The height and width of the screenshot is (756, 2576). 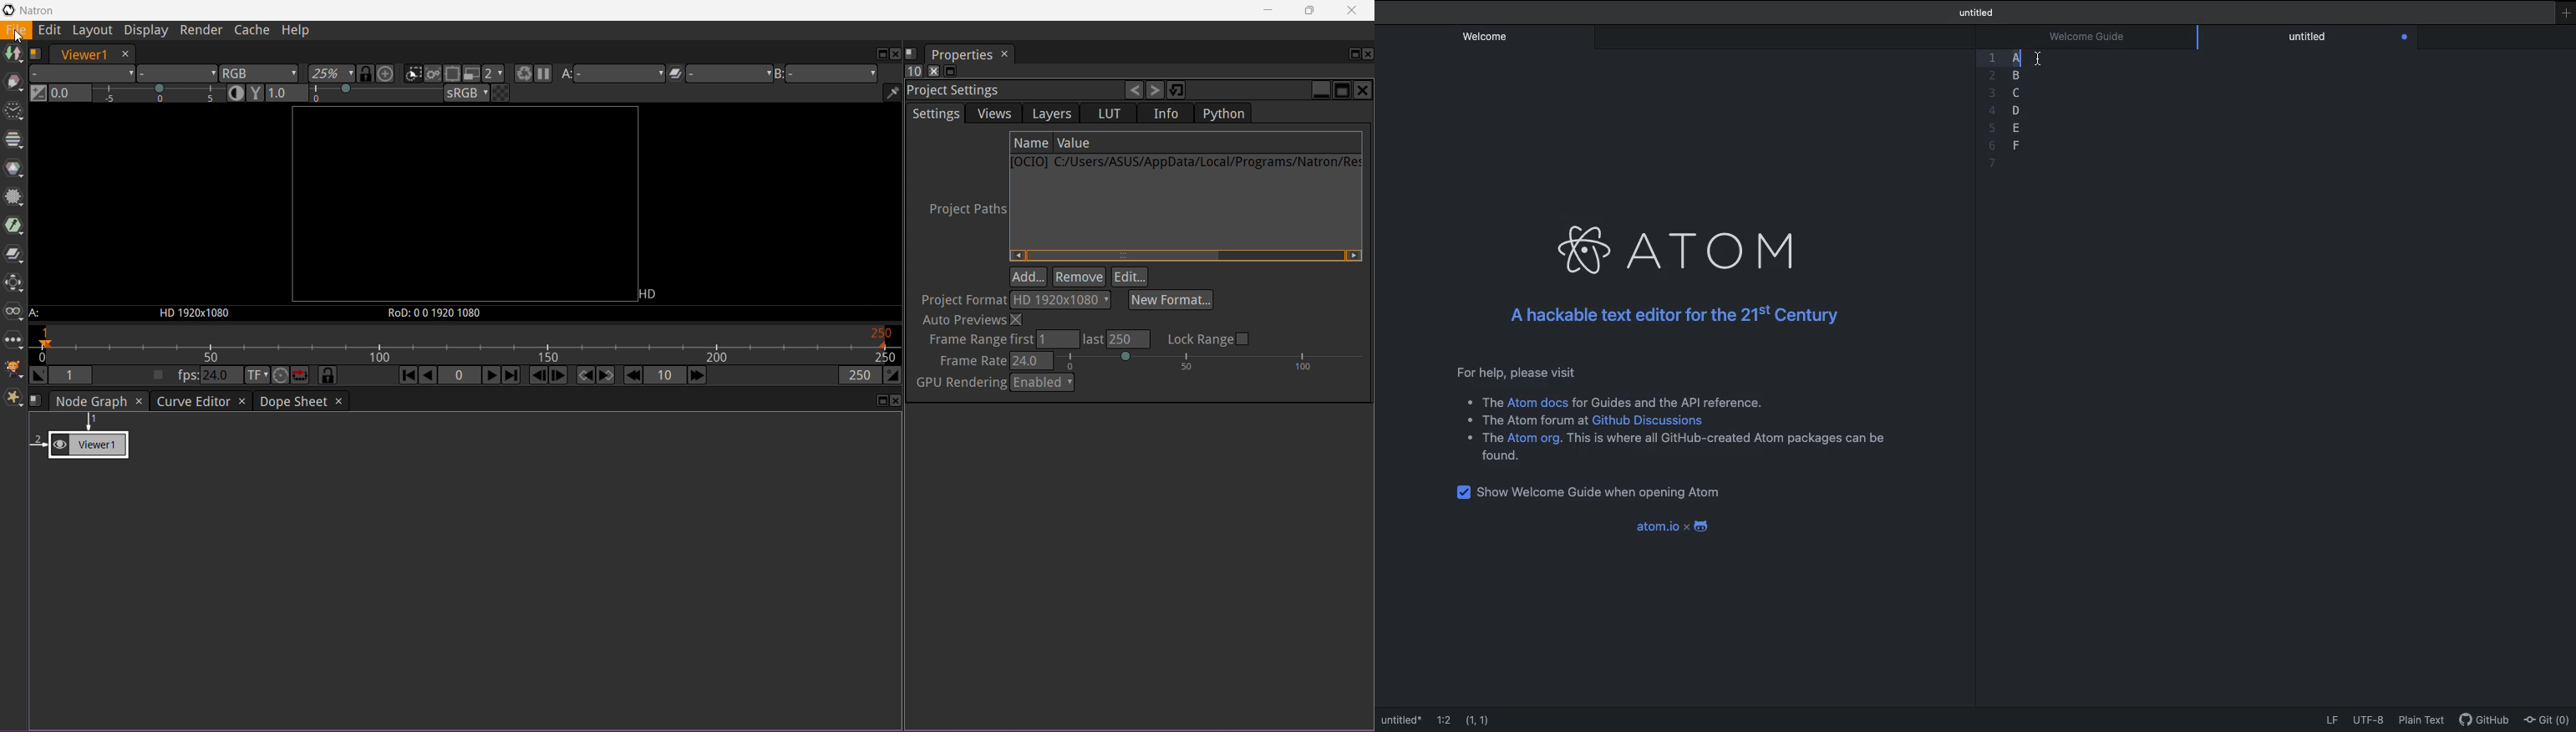 I want to click on Keyer, so click(x=14, y=226).